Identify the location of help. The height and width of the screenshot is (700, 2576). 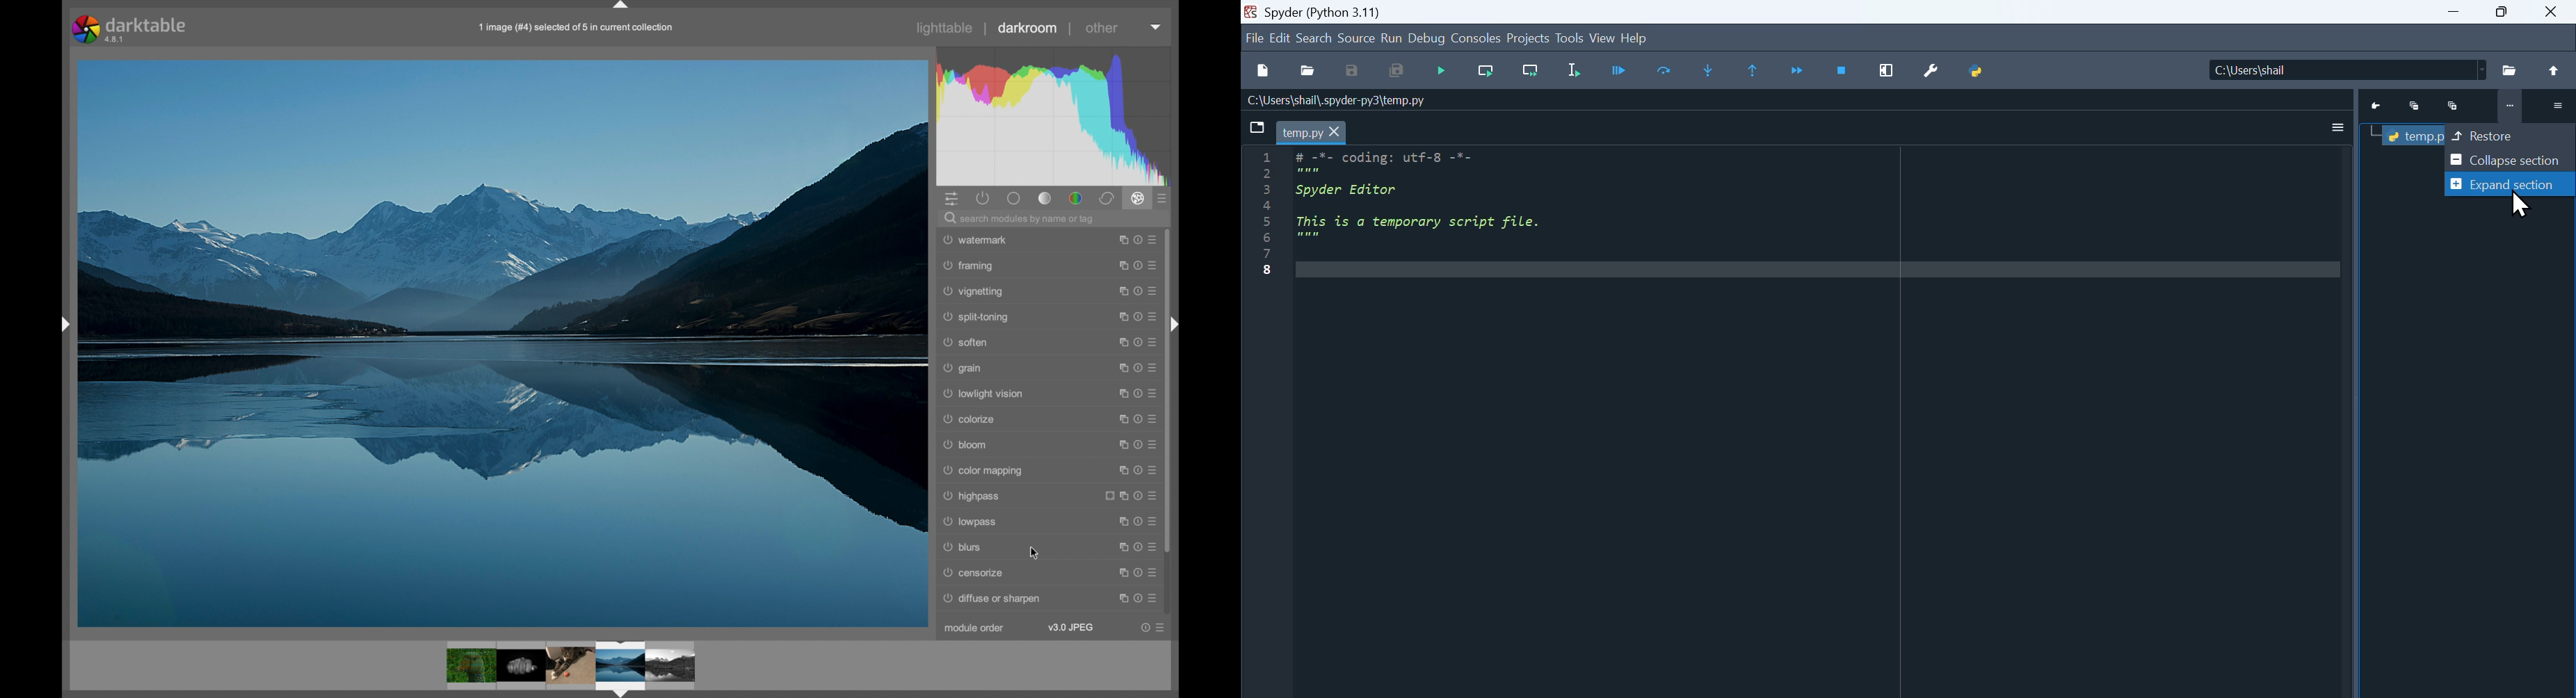
(1137, 471).